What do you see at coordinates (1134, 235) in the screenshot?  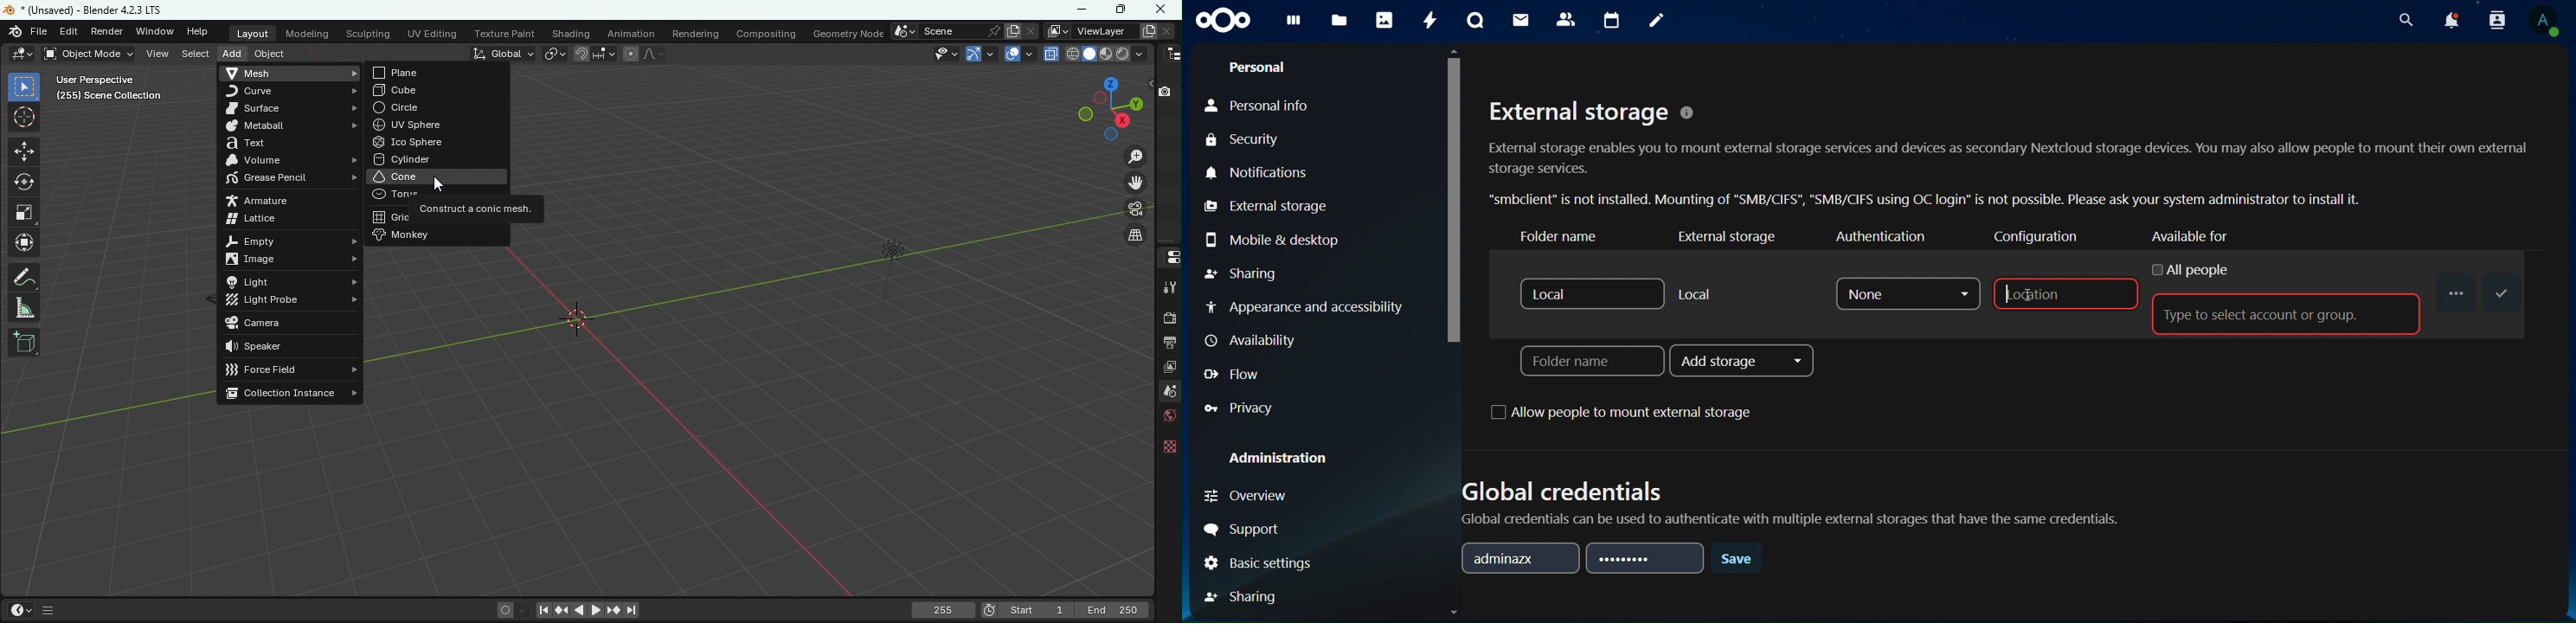 I see `Toggle: Enable view navigation within the camera view` at bounding box center [1134, 235].